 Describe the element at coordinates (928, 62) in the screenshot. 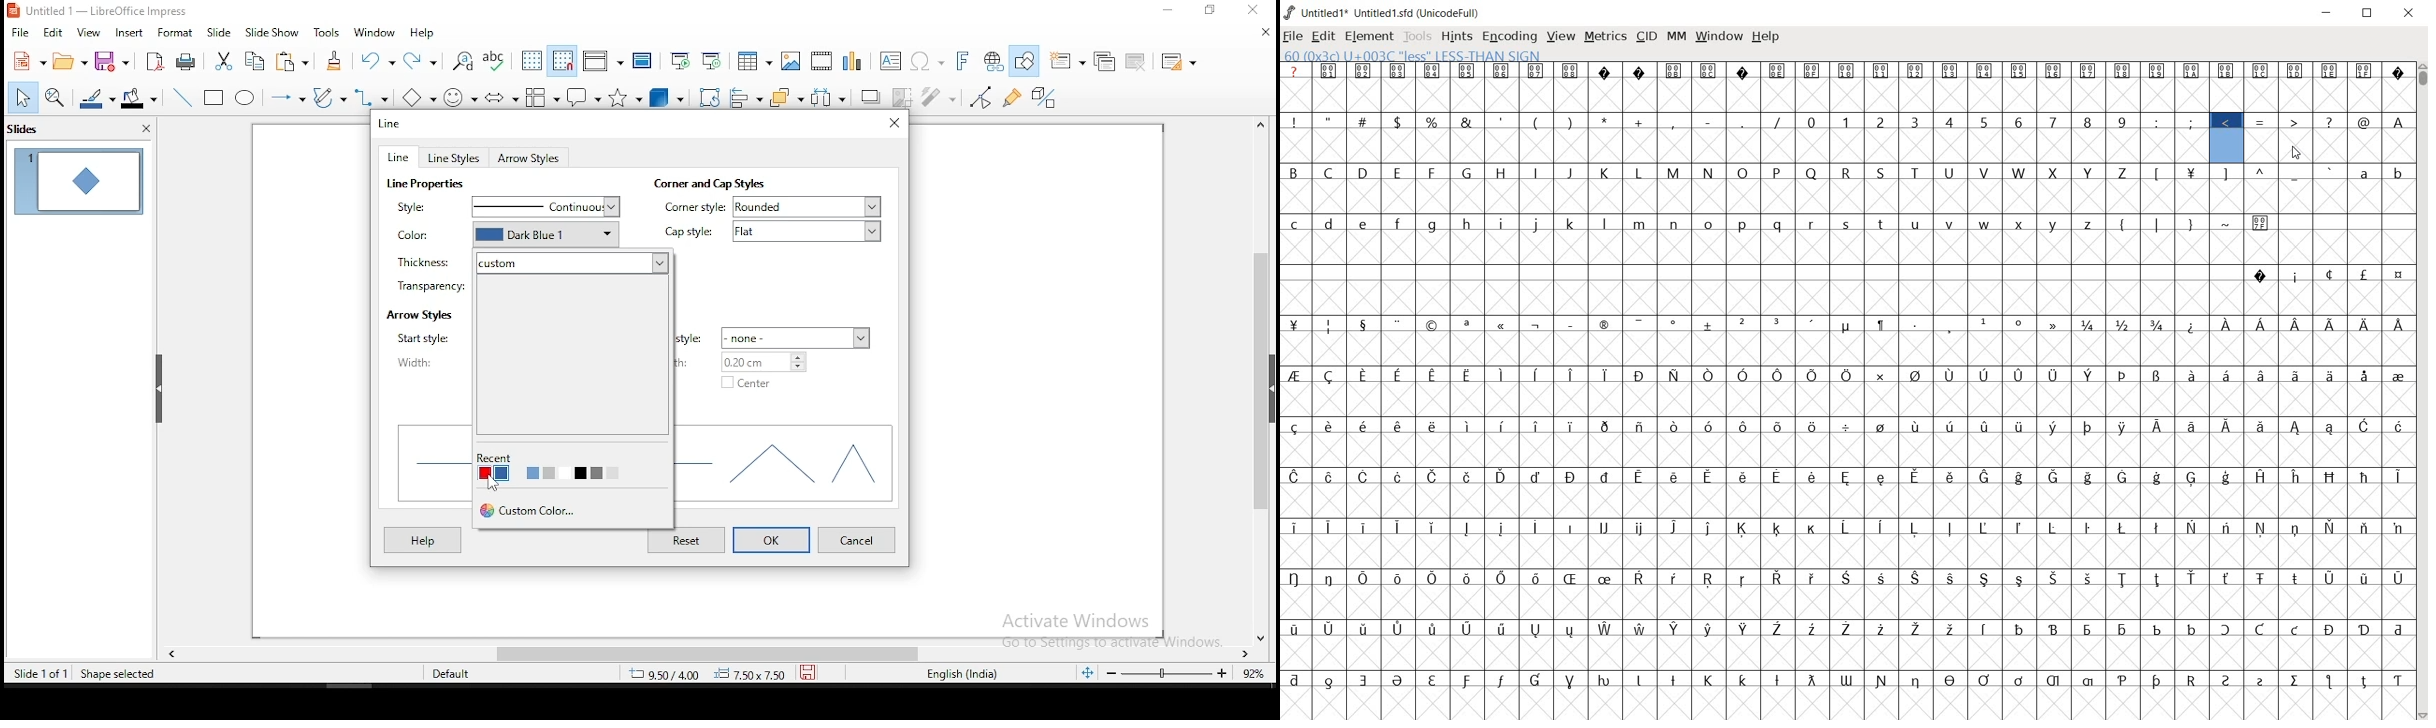

I see `` at that location.